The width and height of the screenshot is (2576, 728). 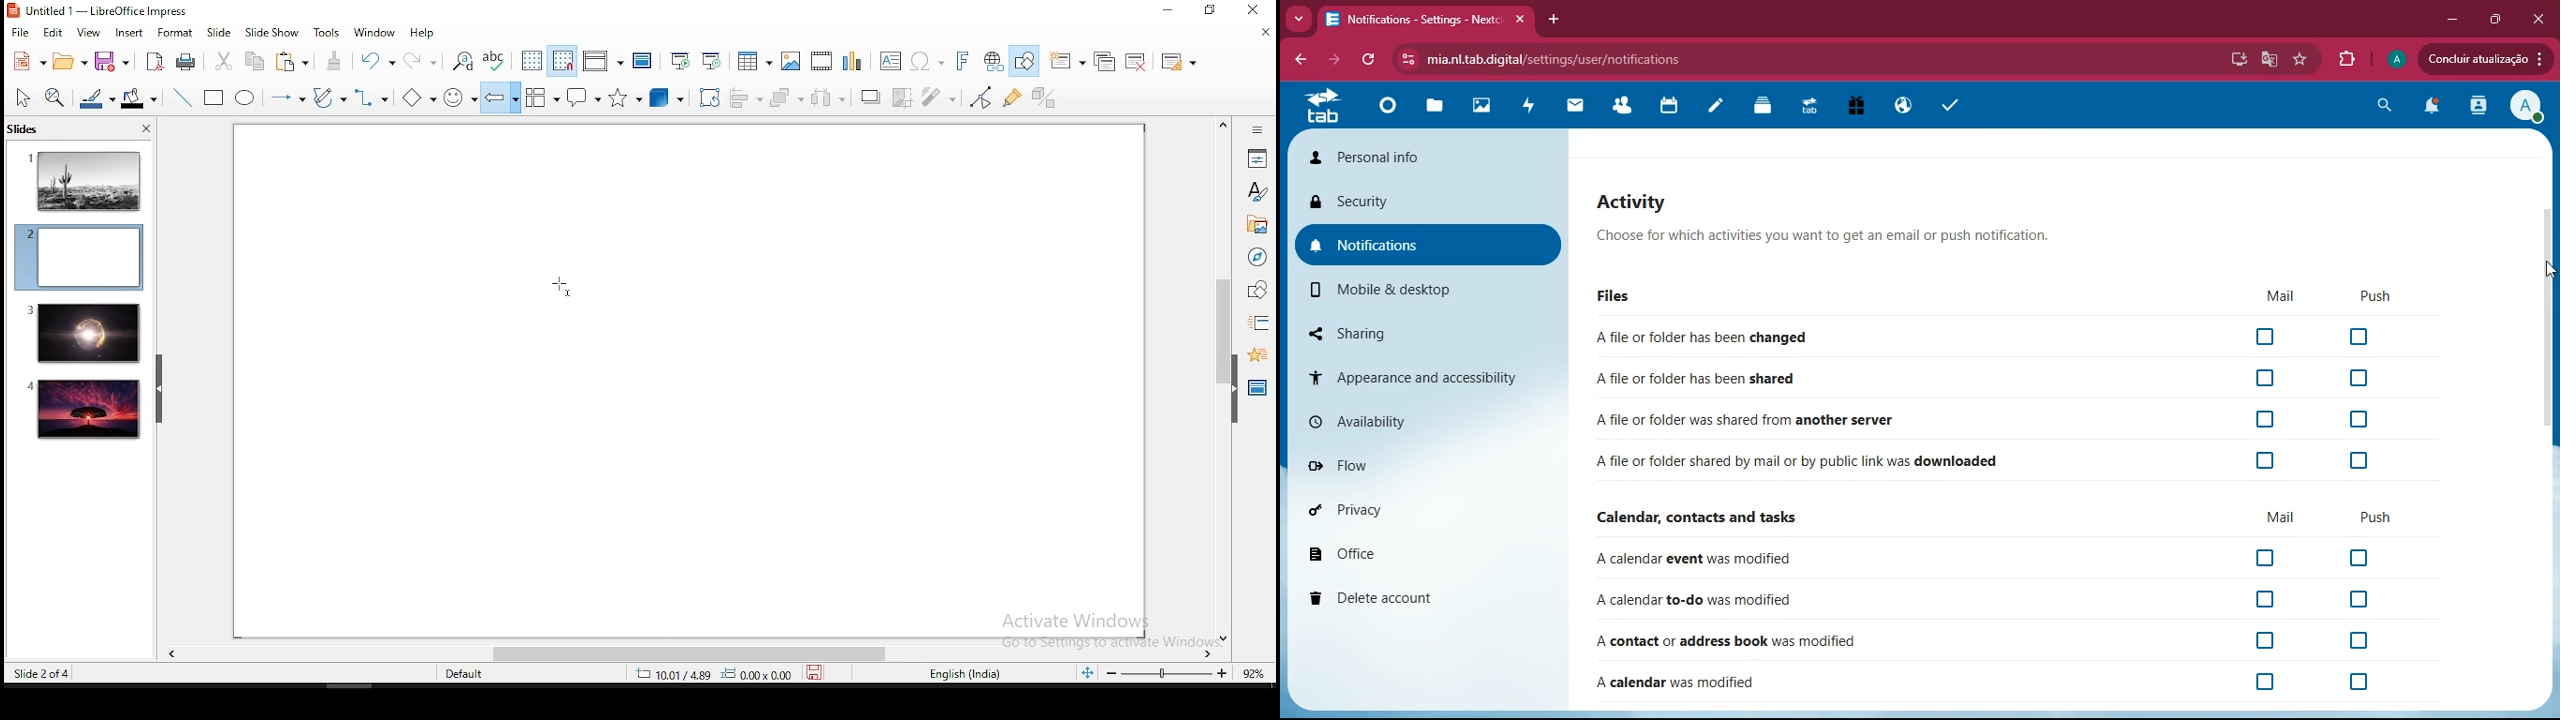 I want to click on symbol shapes, so click(x=460, y=98).